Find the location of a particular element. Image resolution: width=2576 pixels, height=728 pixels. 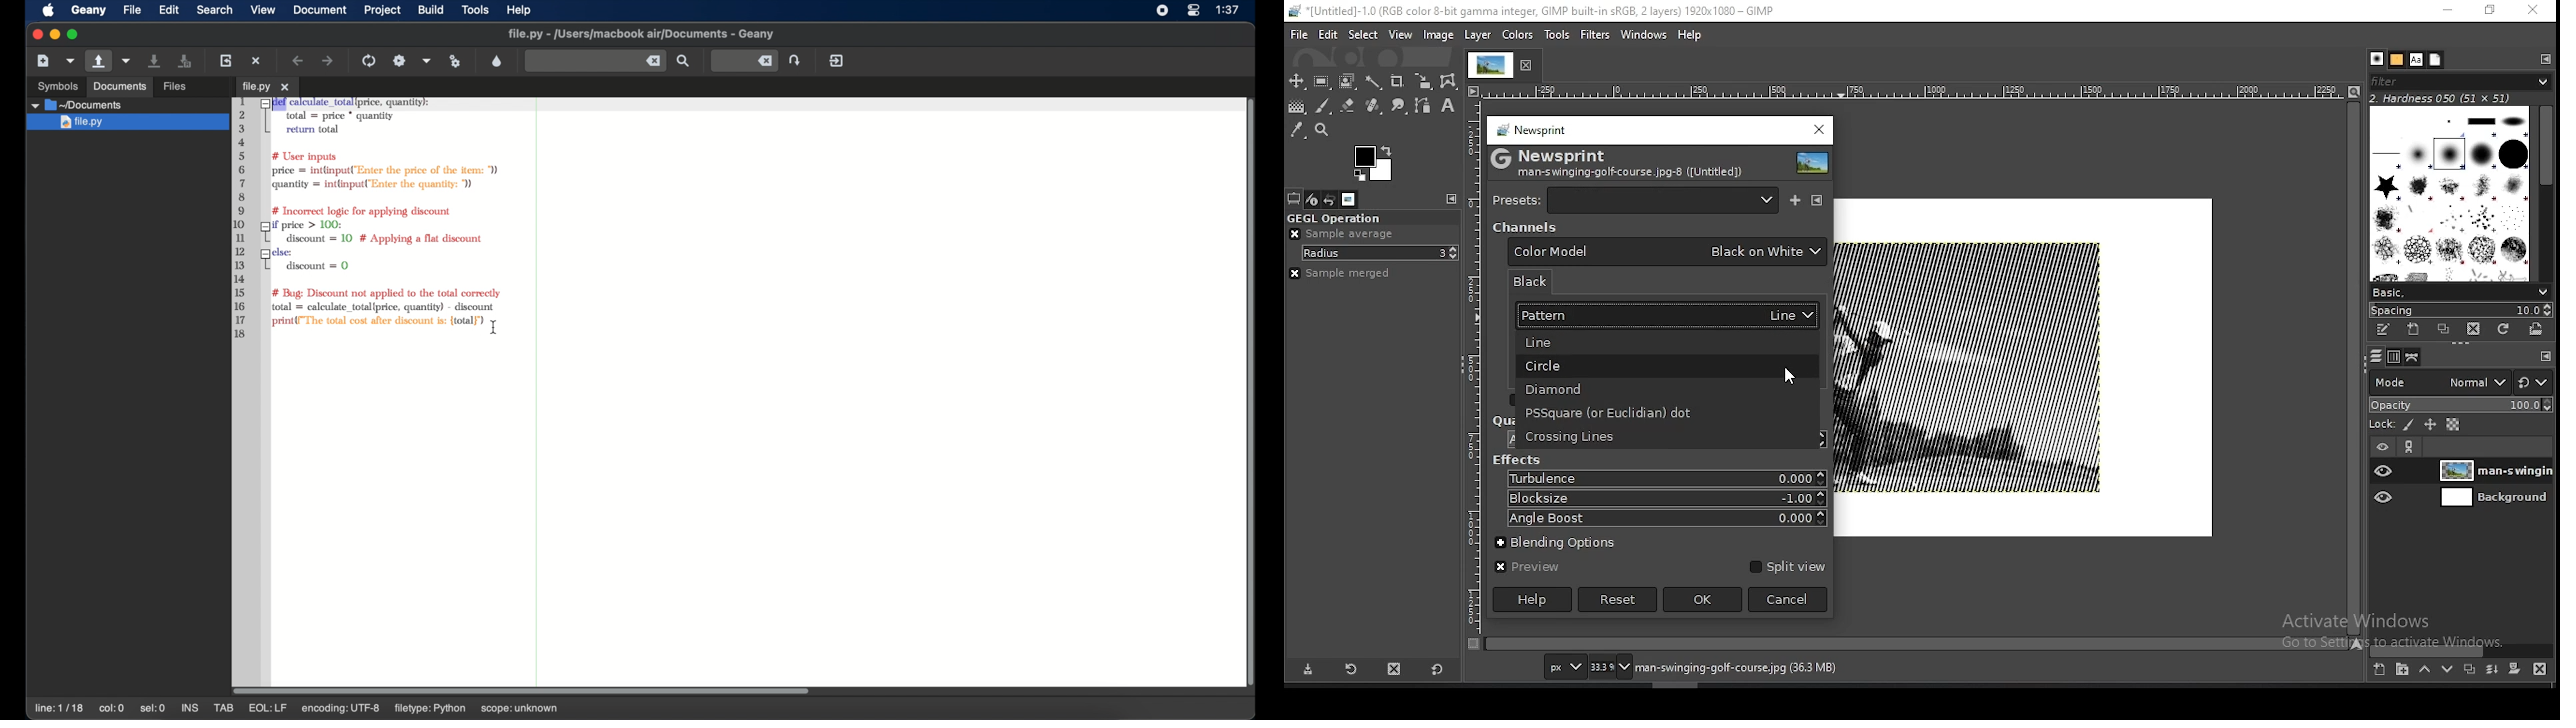

hardness 050 (51x51) is located at coordinates (2463, 98).